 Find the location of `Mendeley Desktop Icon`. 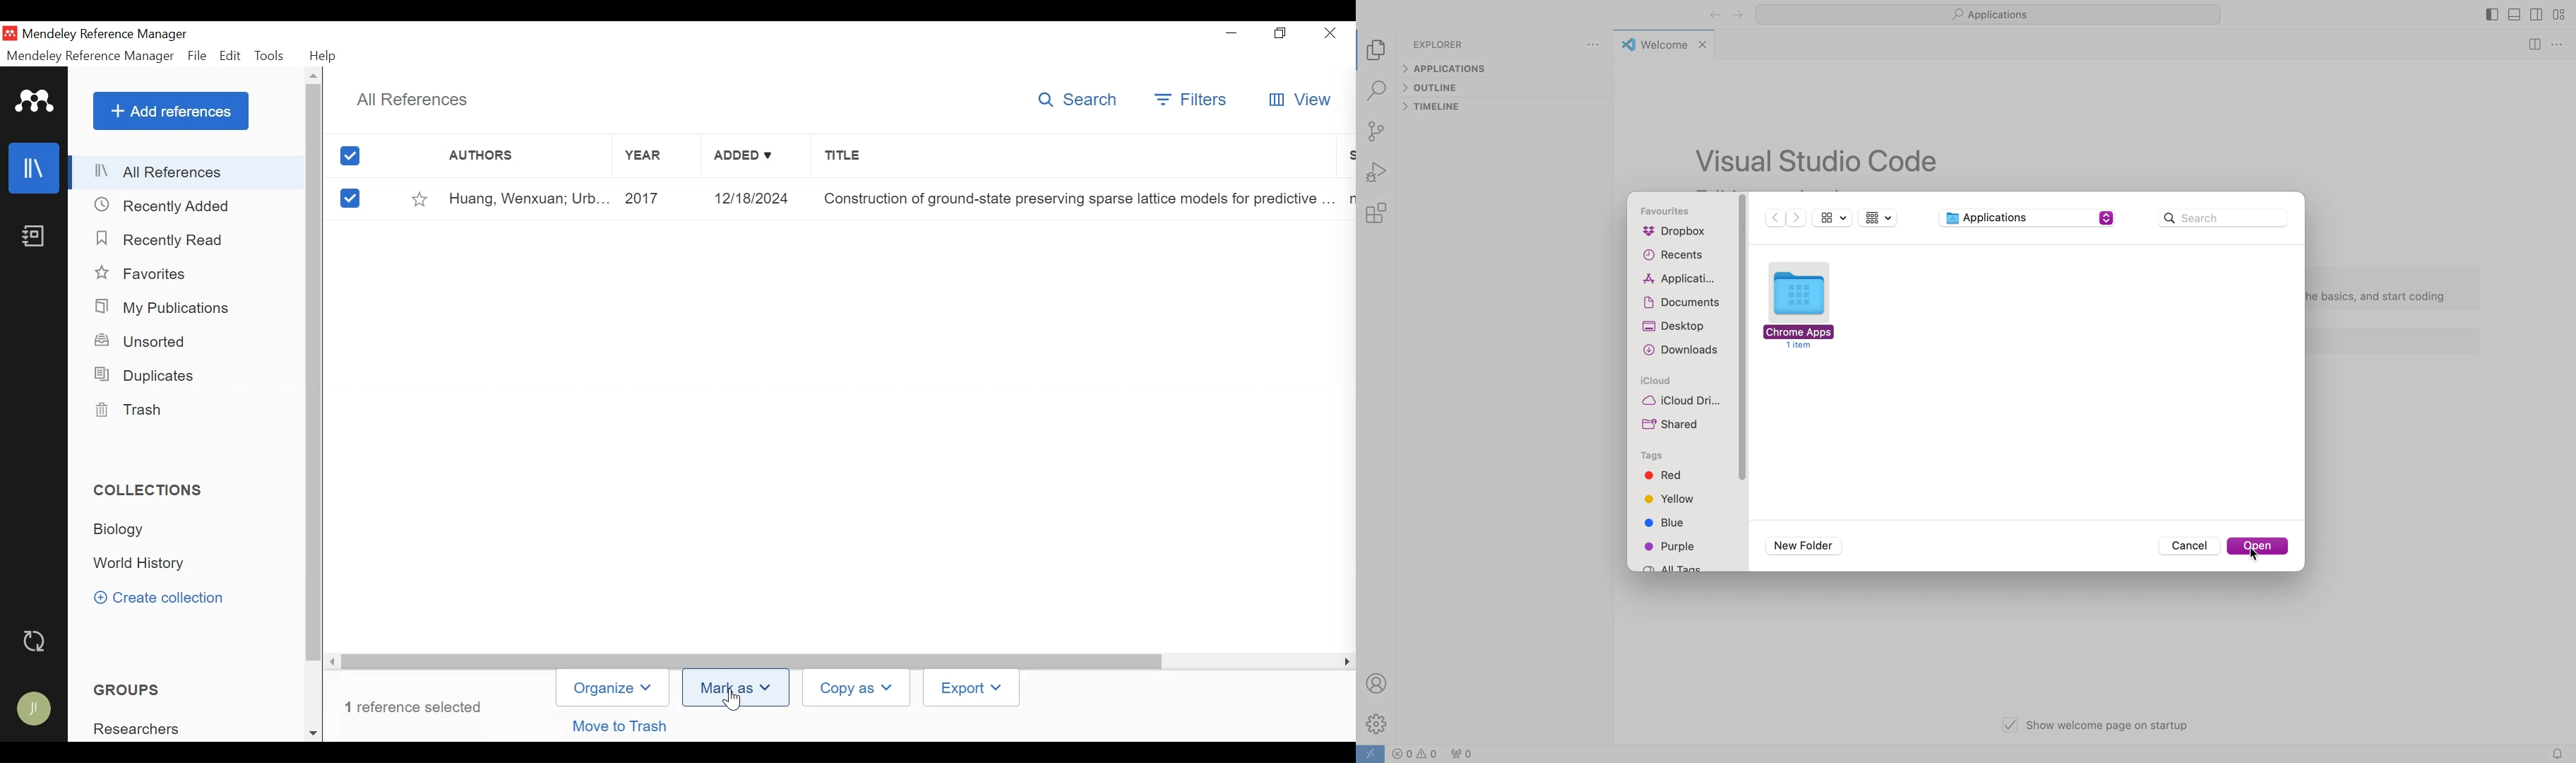

Mendeley Desktop Icon is located at coordinates (9, 32).